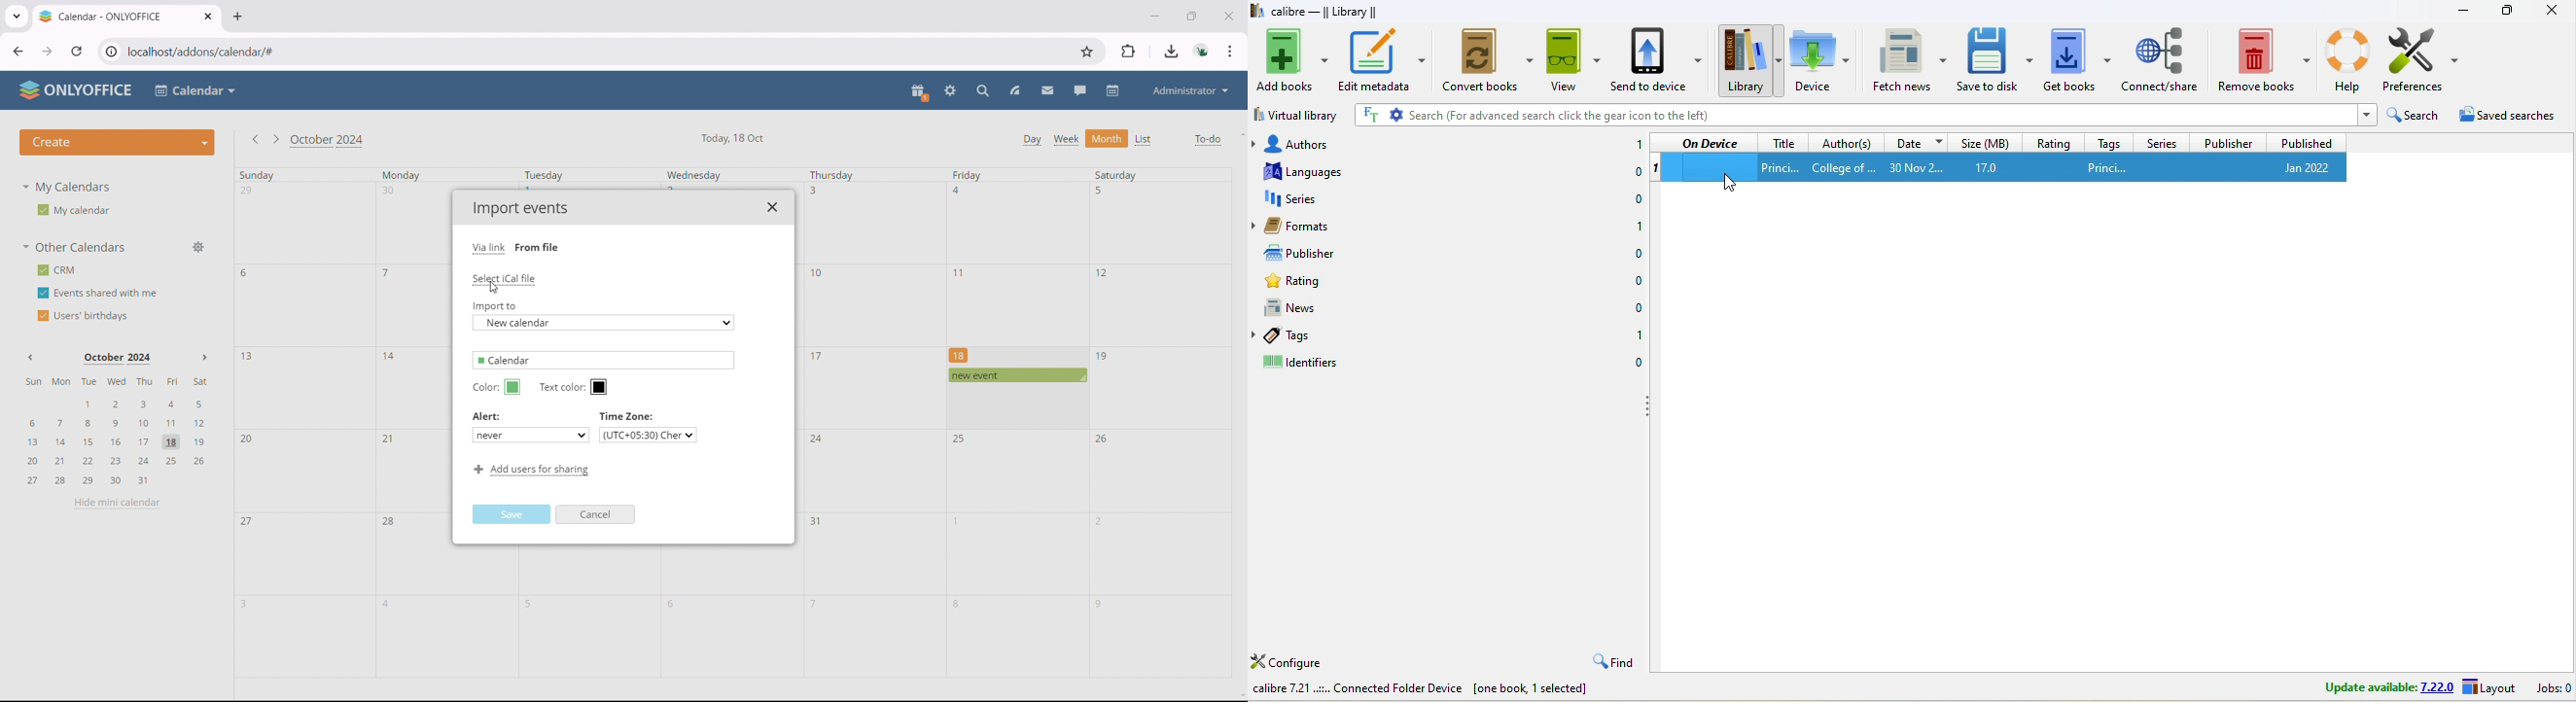  What do you see at coordinates (1309, 333) in the screenshot?
I see `tags` at bounding box center [1309, 333].